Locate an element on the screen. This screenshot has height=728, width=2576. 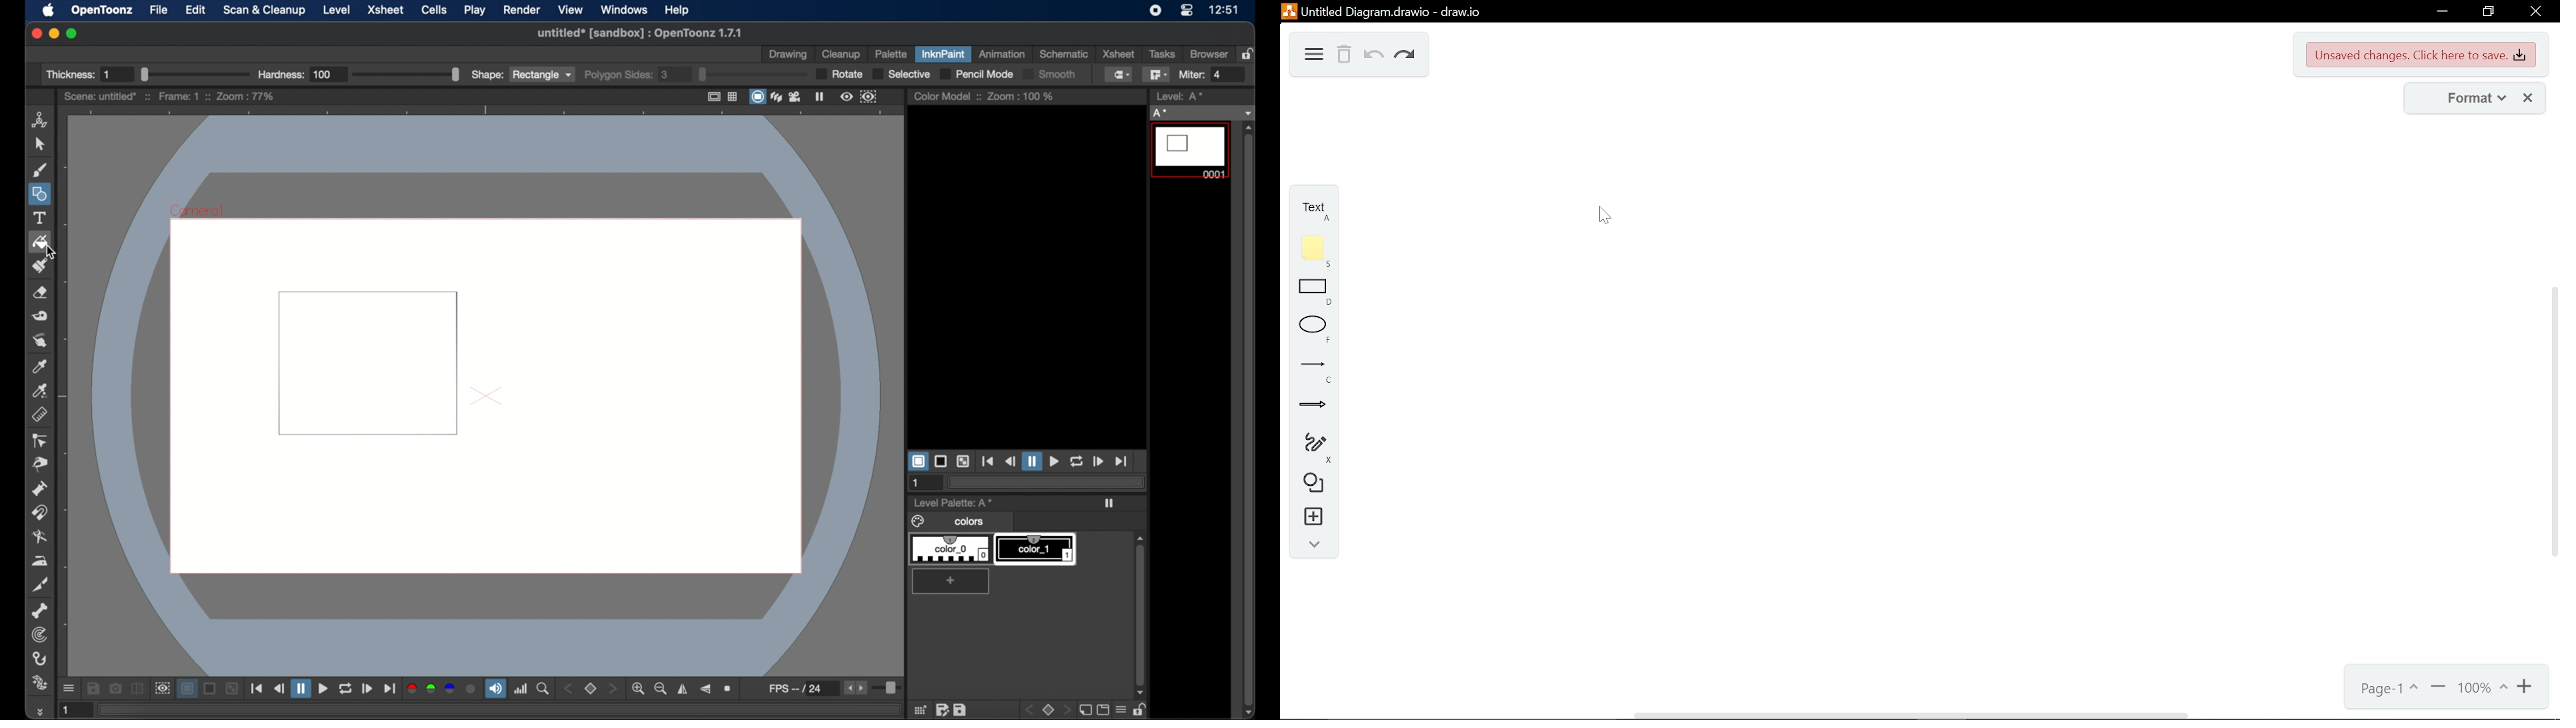
Cursor is located at coordinates (1603, 213).